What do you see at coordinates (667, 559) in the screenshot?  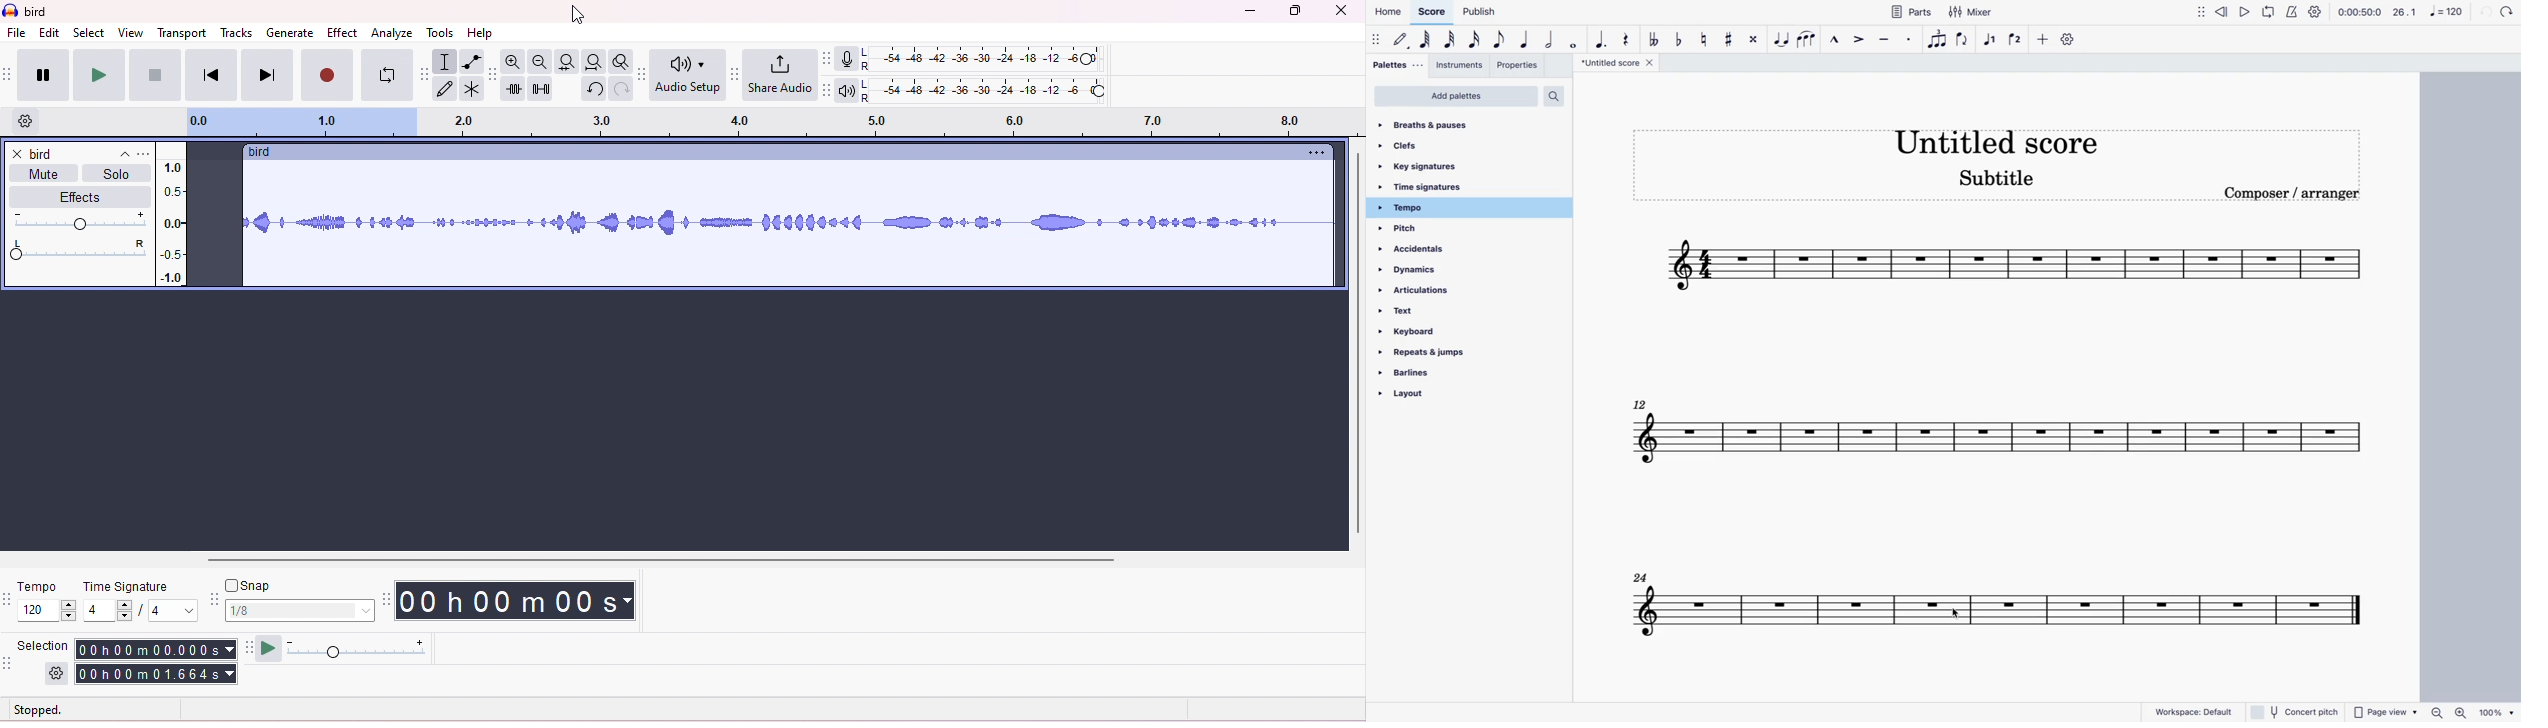 I see `horizontal scroll bar` at bounding box center [667, 559].